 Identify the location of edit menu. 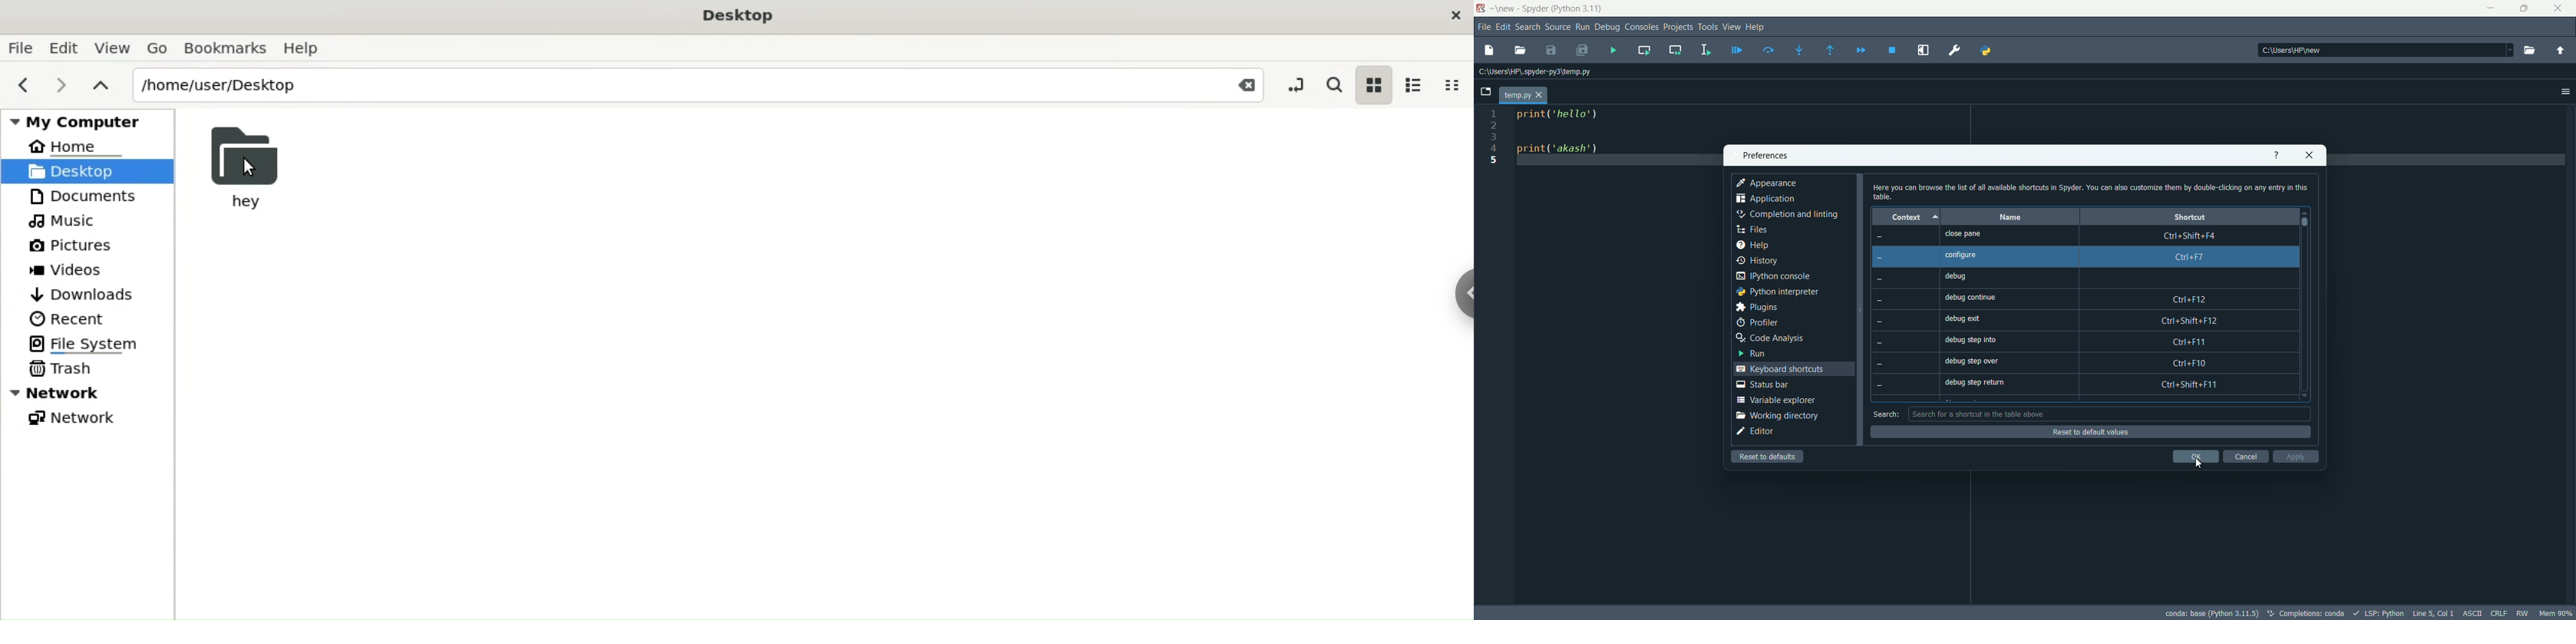
(1502, 28).